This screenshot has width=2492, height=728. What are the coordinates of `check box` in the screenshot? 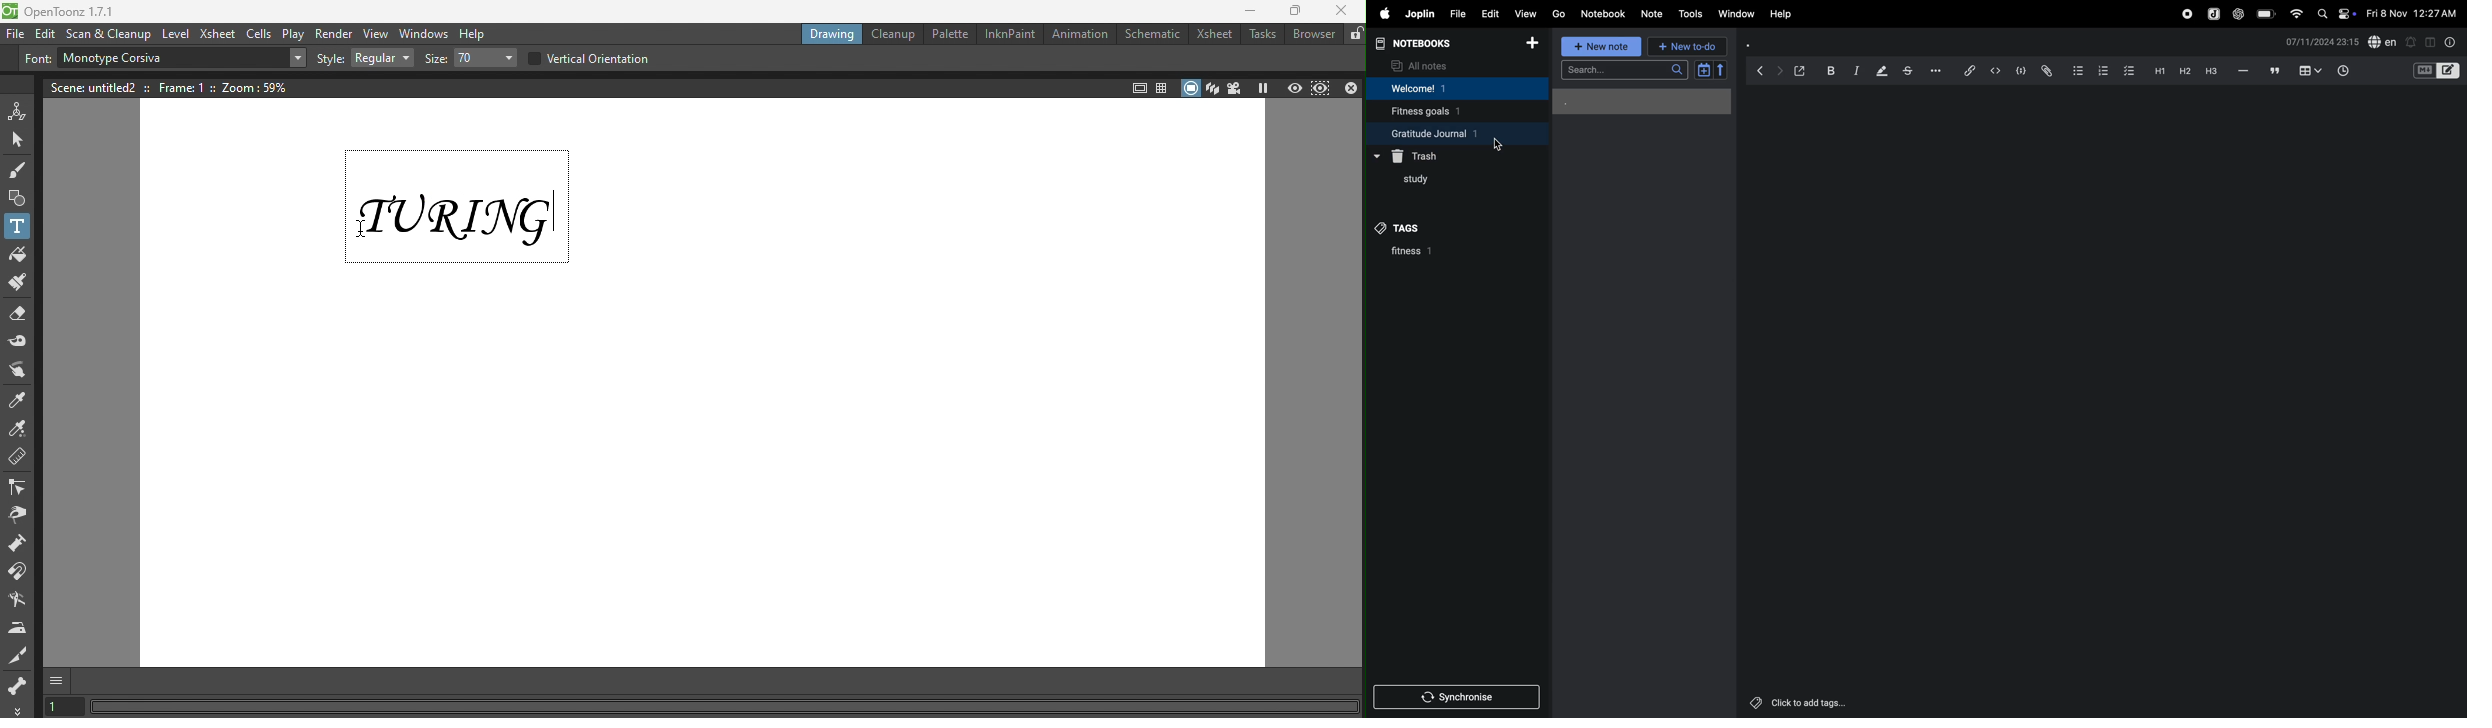 It's located at (2127, 71).